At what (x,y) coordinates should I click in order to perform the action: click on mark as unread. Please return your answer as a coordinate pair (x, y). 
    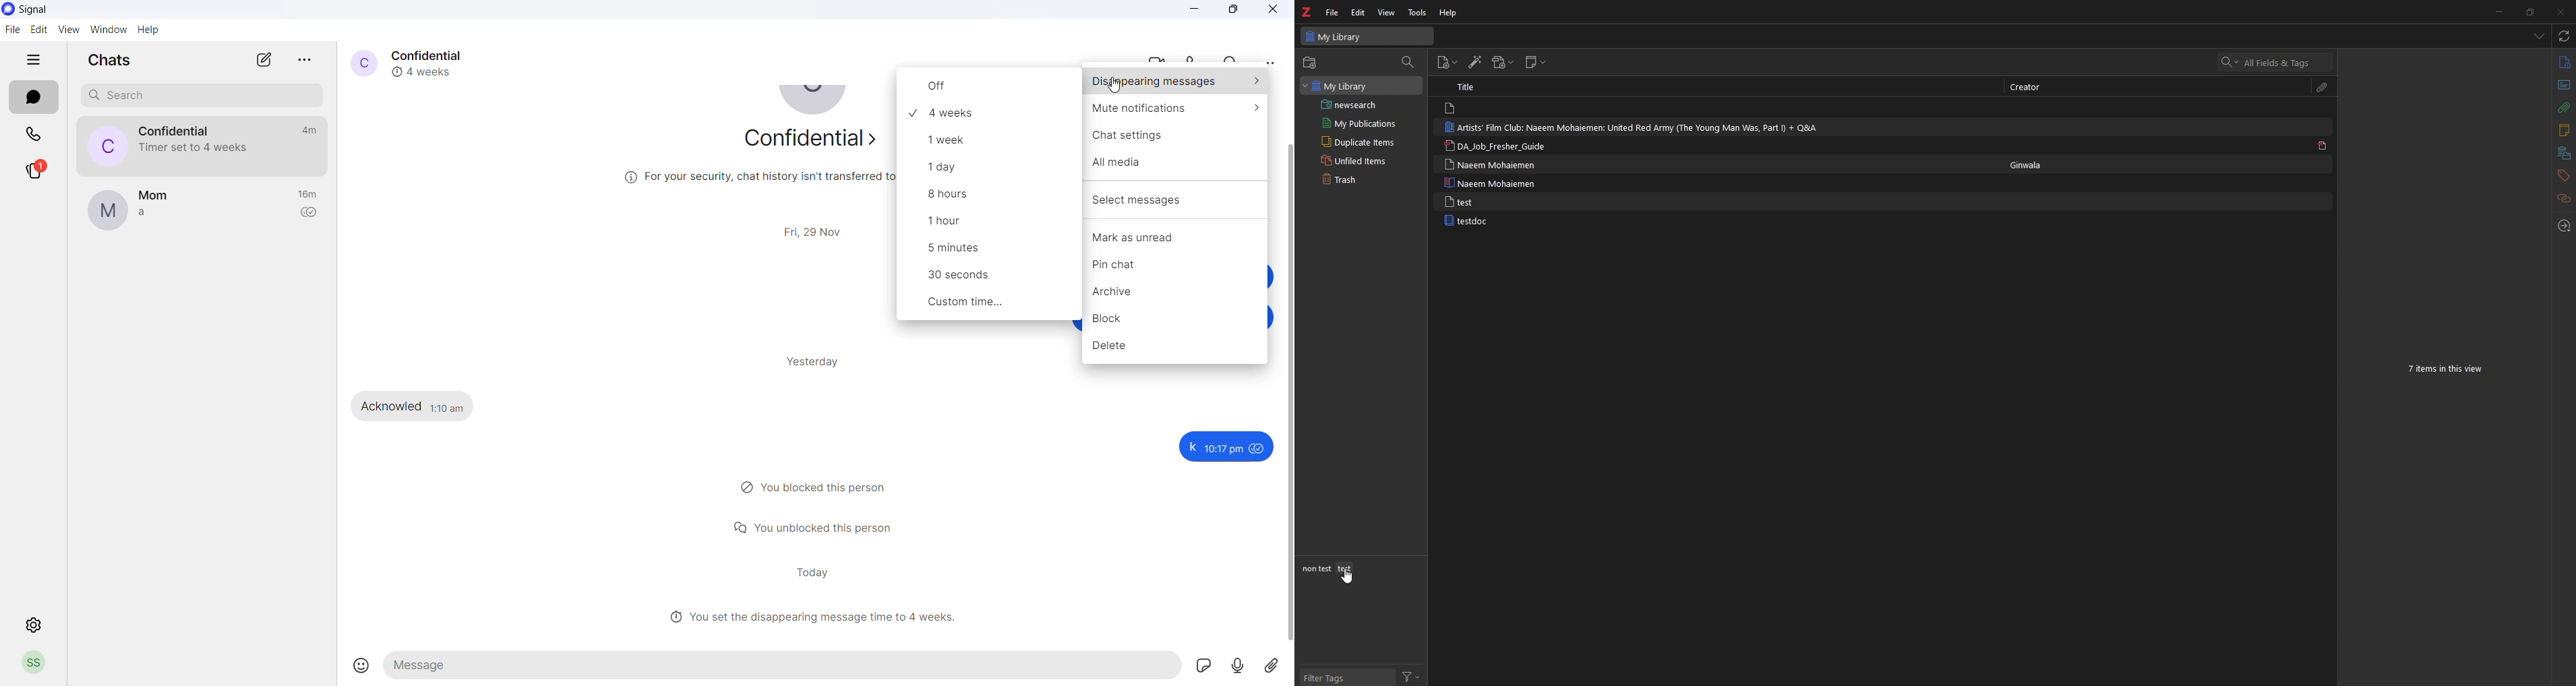
    Looking at the image, I should click on (1176, 239).